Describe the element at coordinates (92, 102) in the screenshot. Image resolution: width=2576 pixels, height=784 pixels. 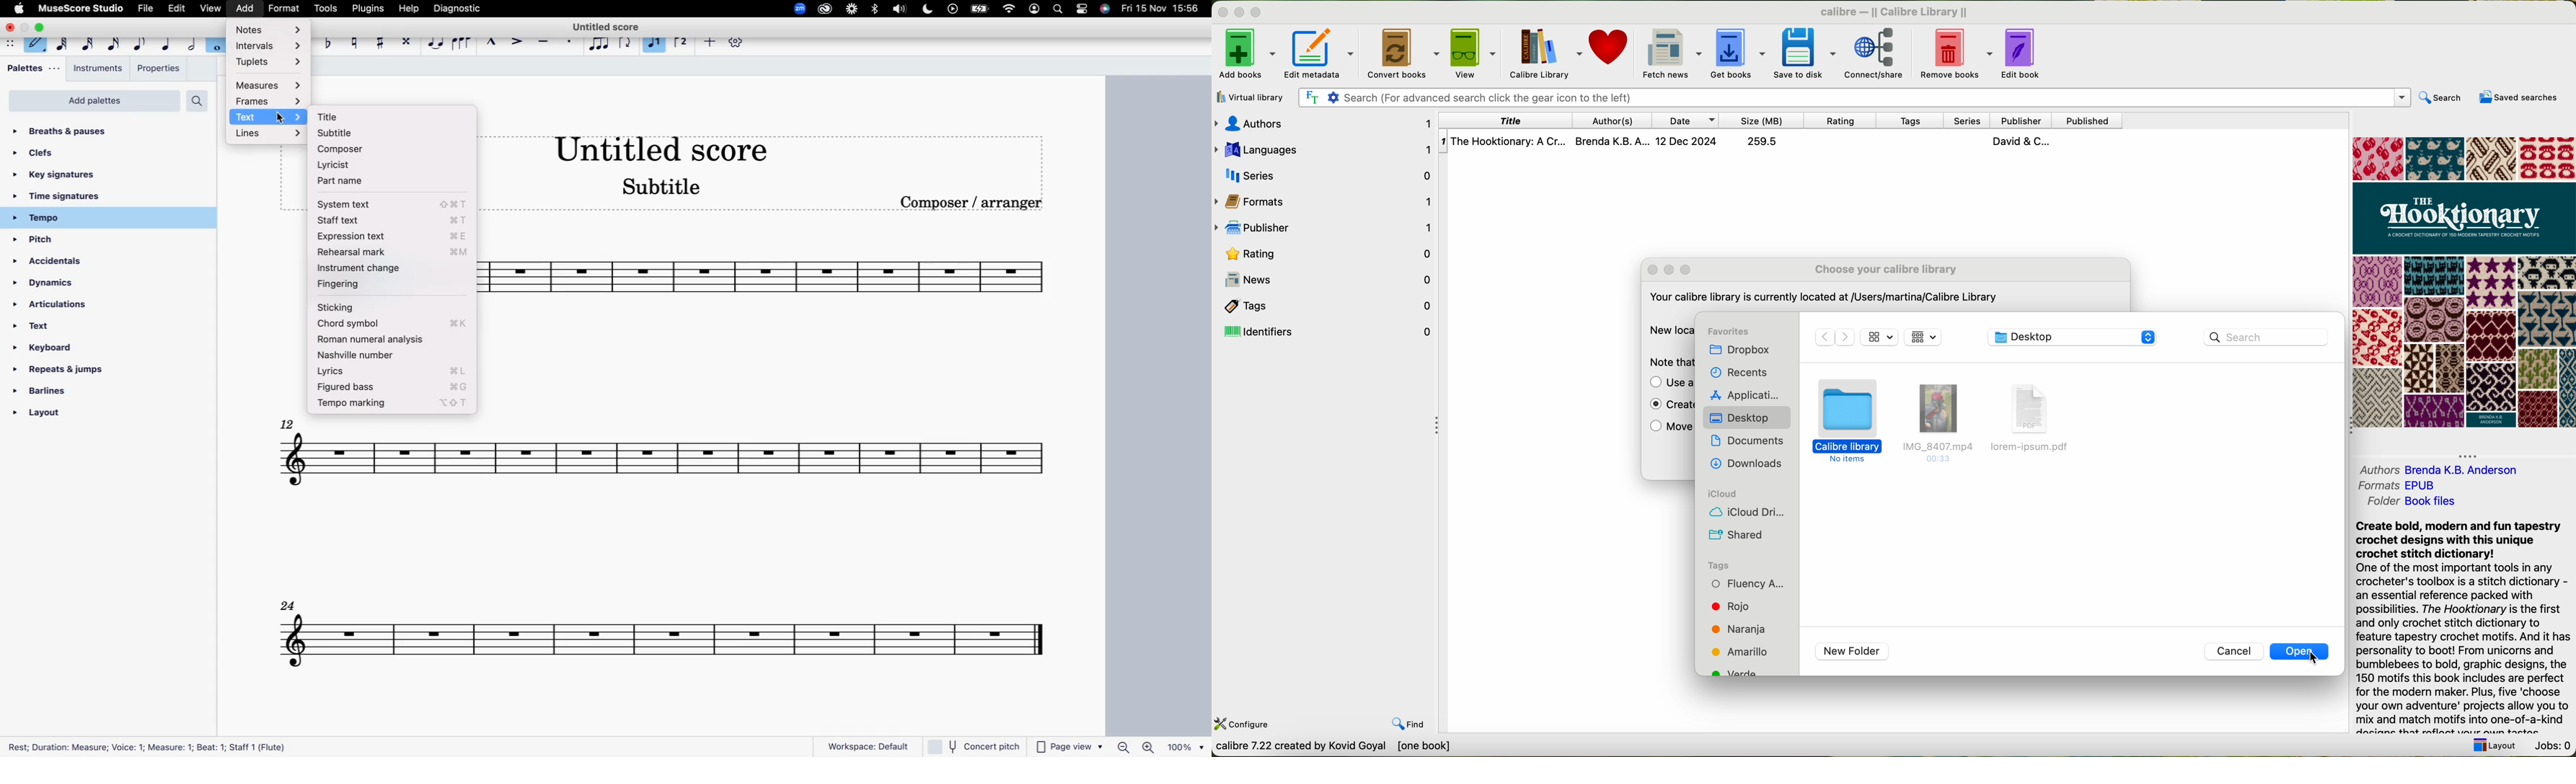
I see `add palettes` at that location.